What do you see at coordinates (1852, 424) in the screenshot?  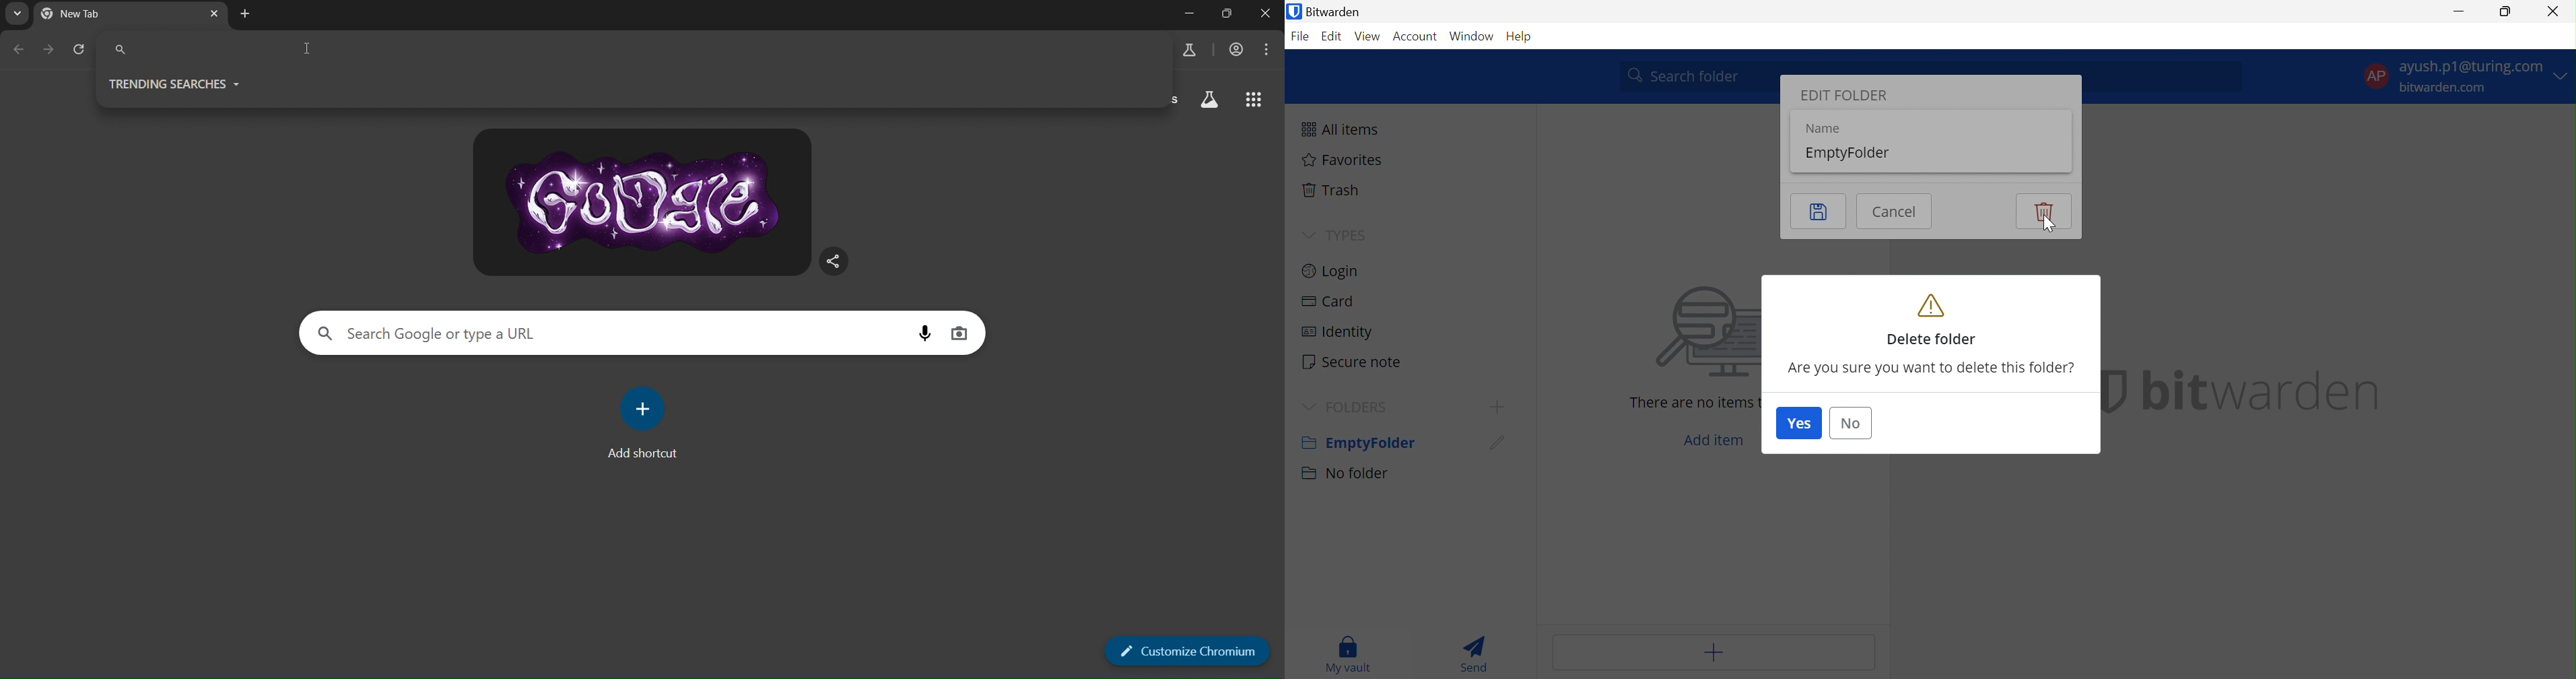 I see `No` at bounding box center [1852, 424].